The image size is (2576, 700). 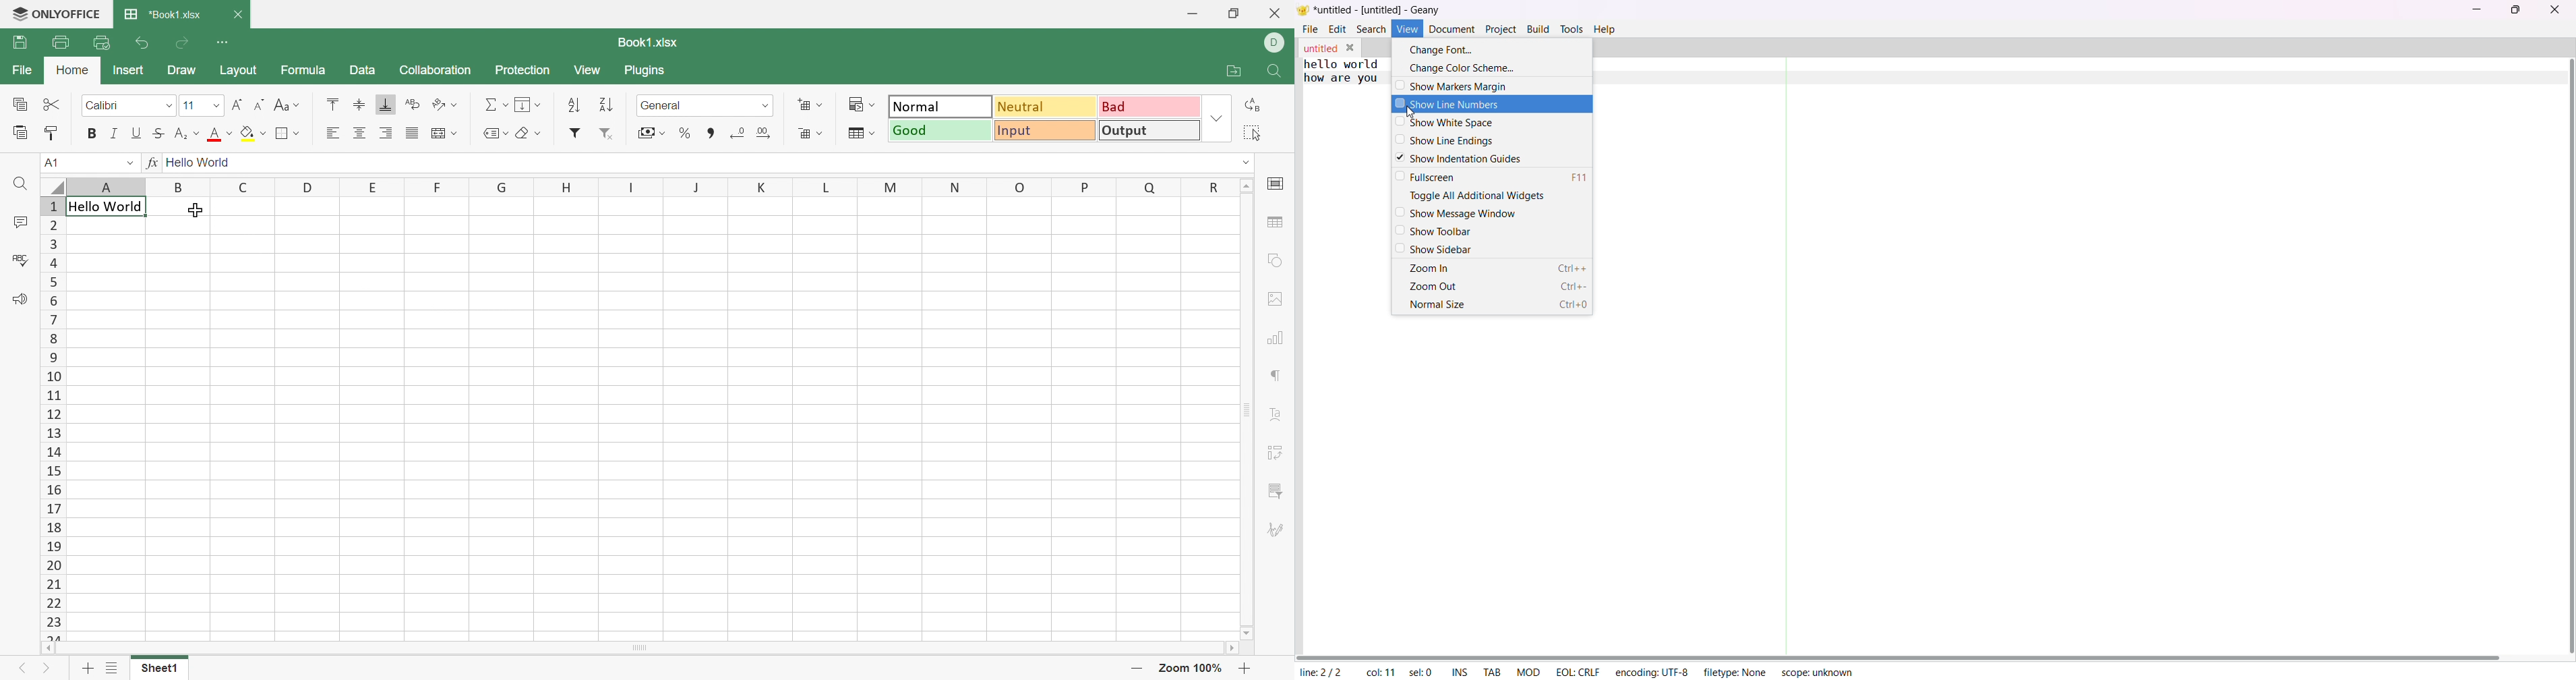 I want to click on Hello World, so click(x=198, y=162).